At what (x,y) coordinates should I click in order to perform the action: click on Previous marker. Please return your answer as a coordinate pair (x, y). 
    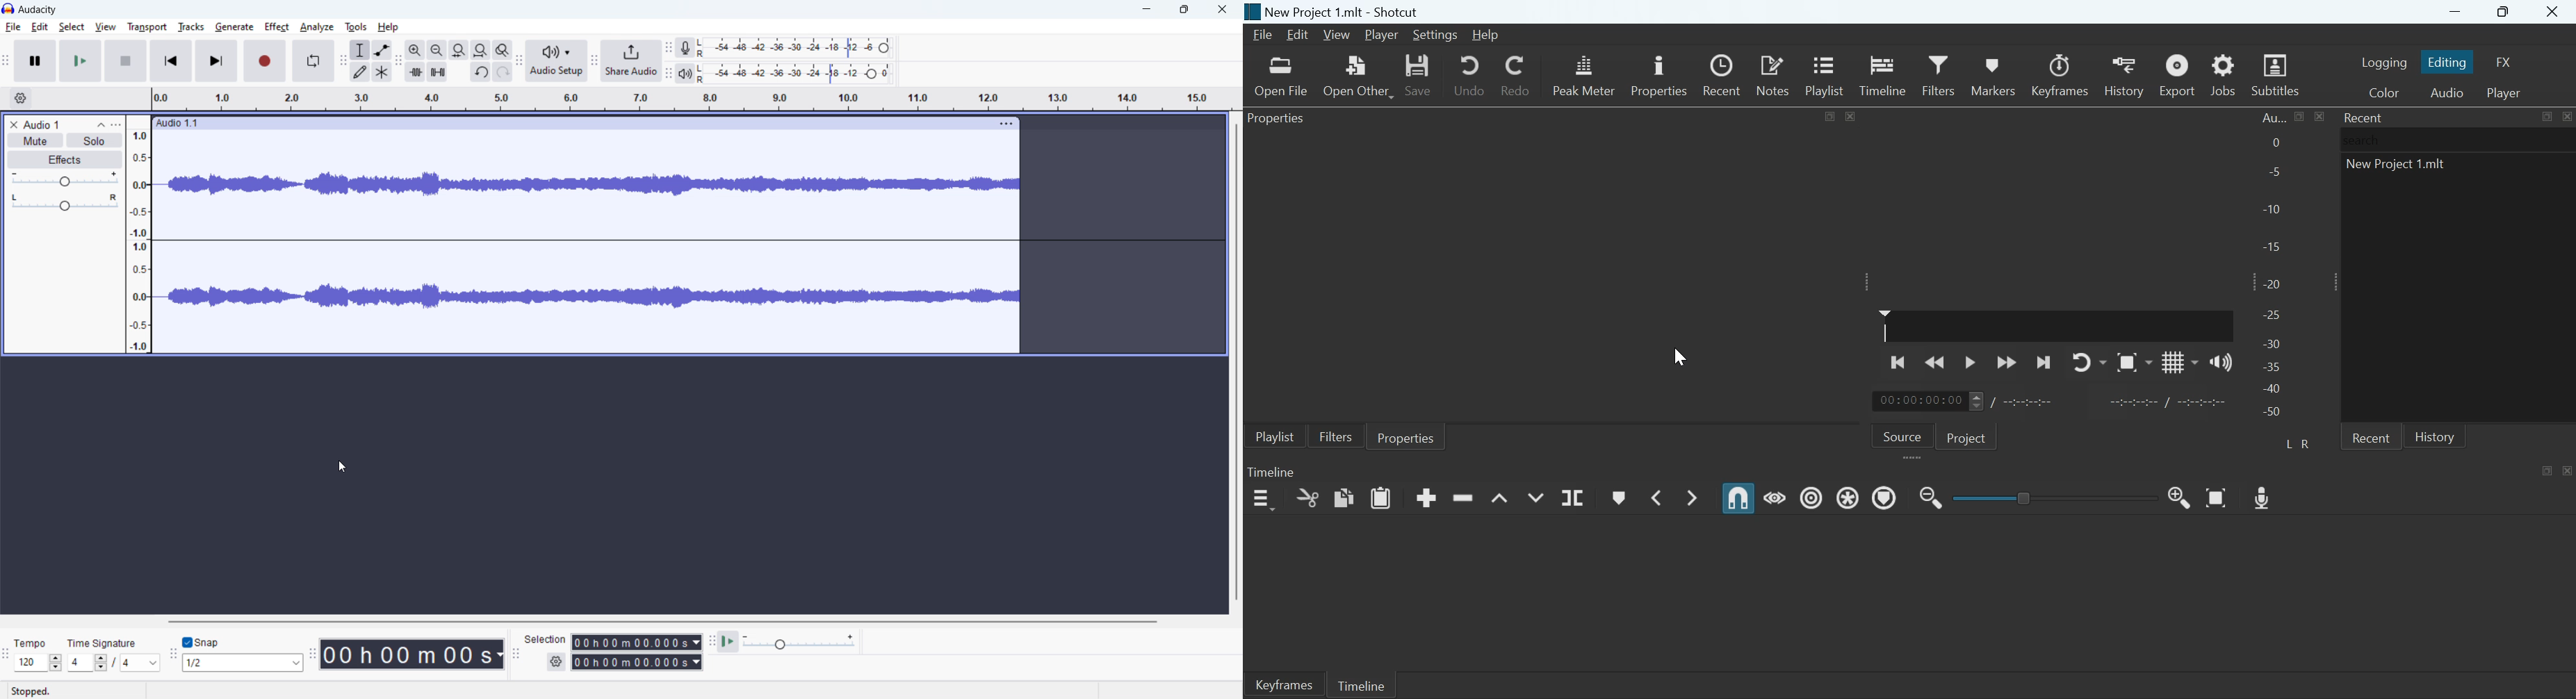
    Looking at the image, I should click on (1655, 497).